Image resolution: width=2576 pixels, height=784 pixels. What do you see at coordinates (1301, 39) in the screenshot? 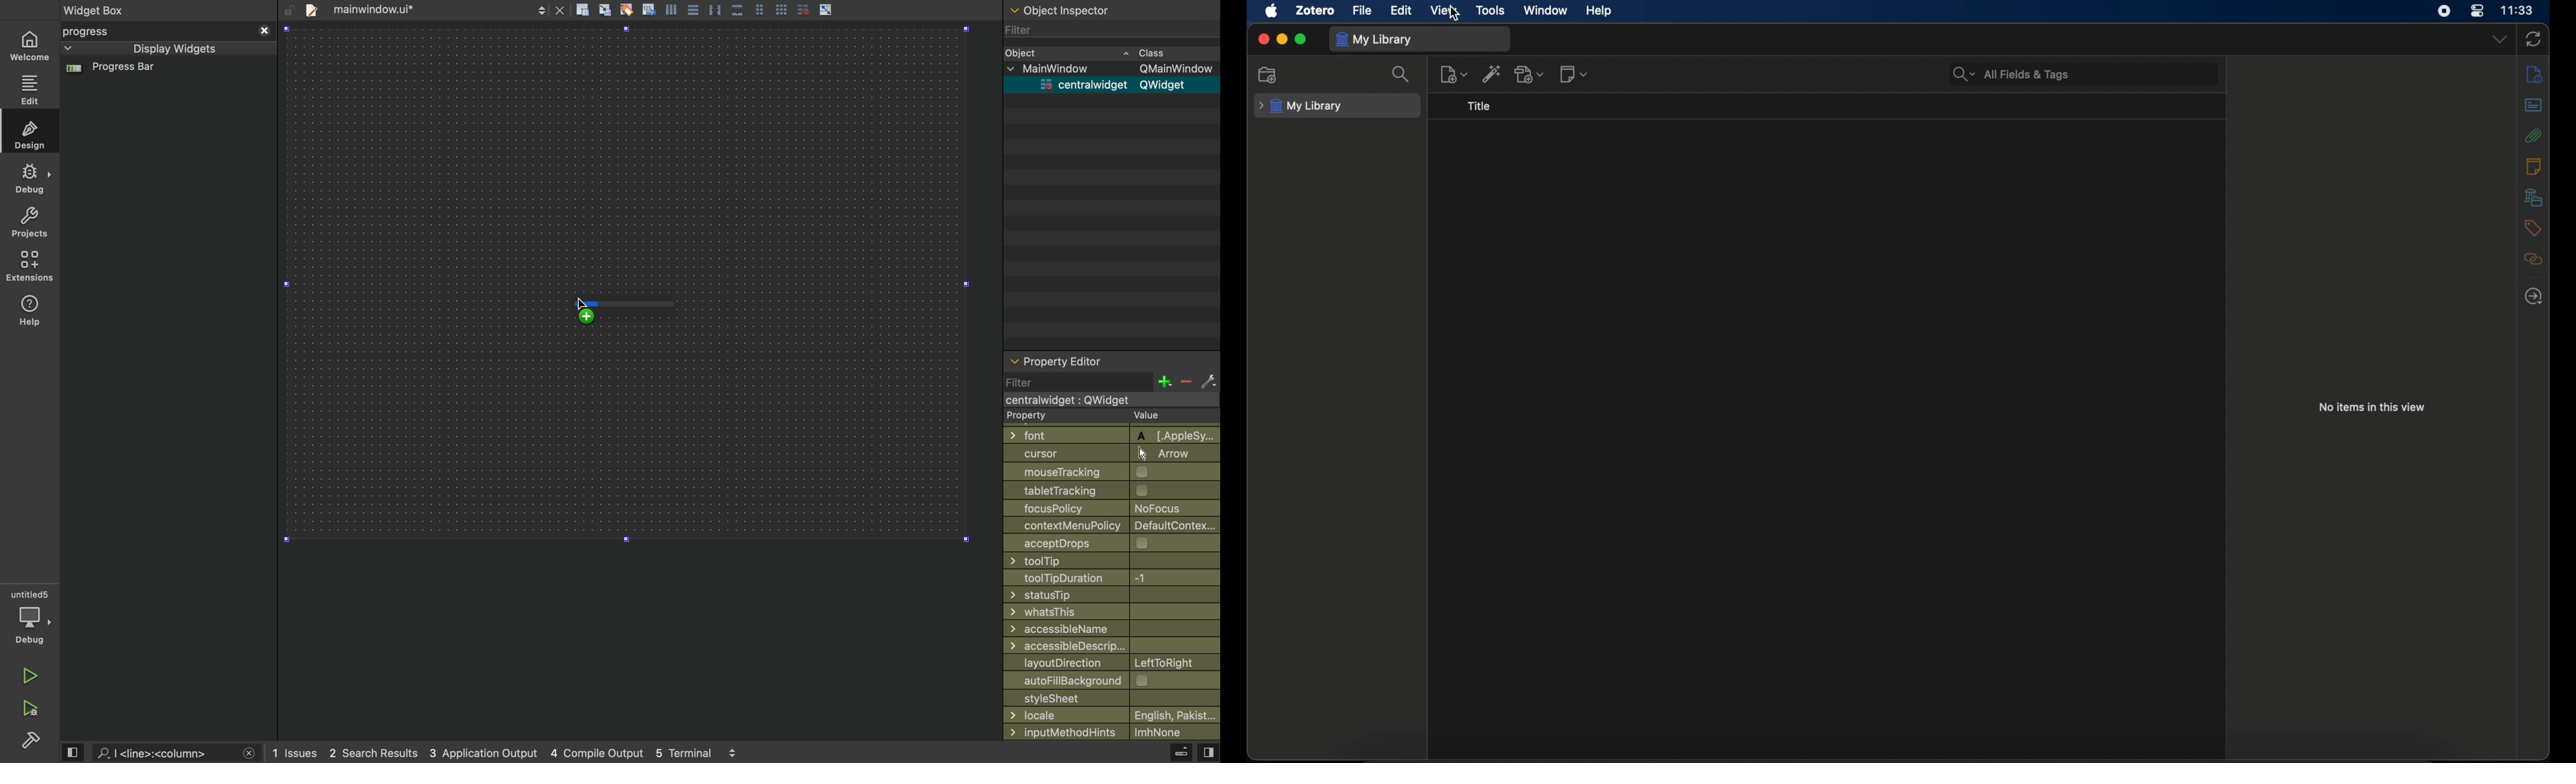
I see `maximize` at bounding box center [1301, 39].